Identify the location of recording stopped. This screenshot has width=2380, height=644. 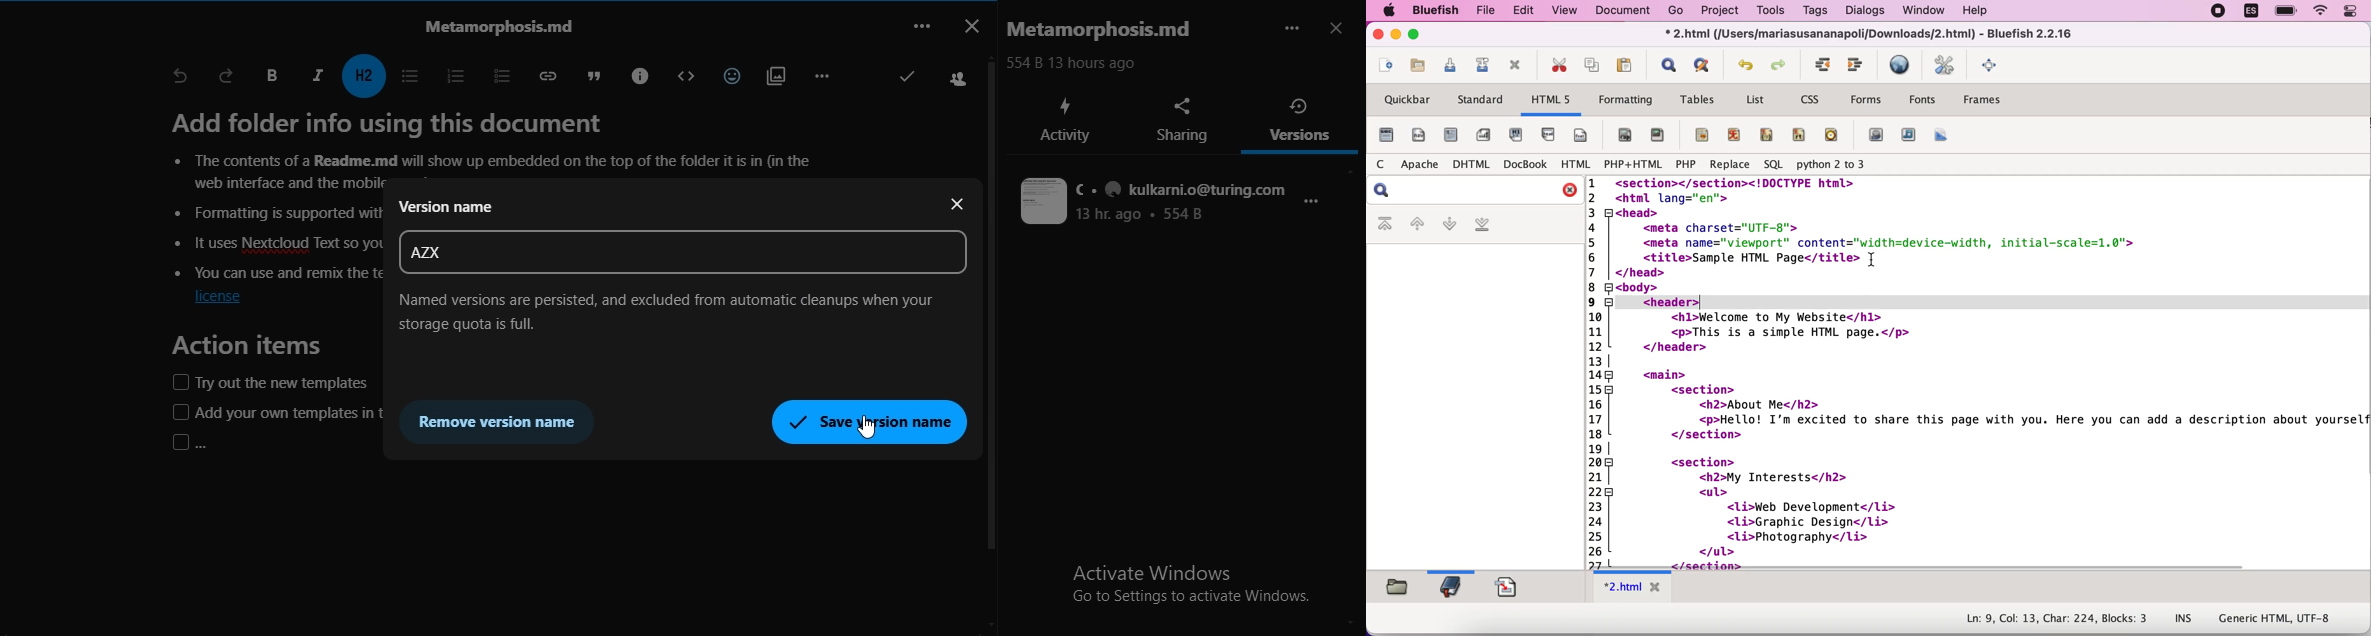
(2217, 13).